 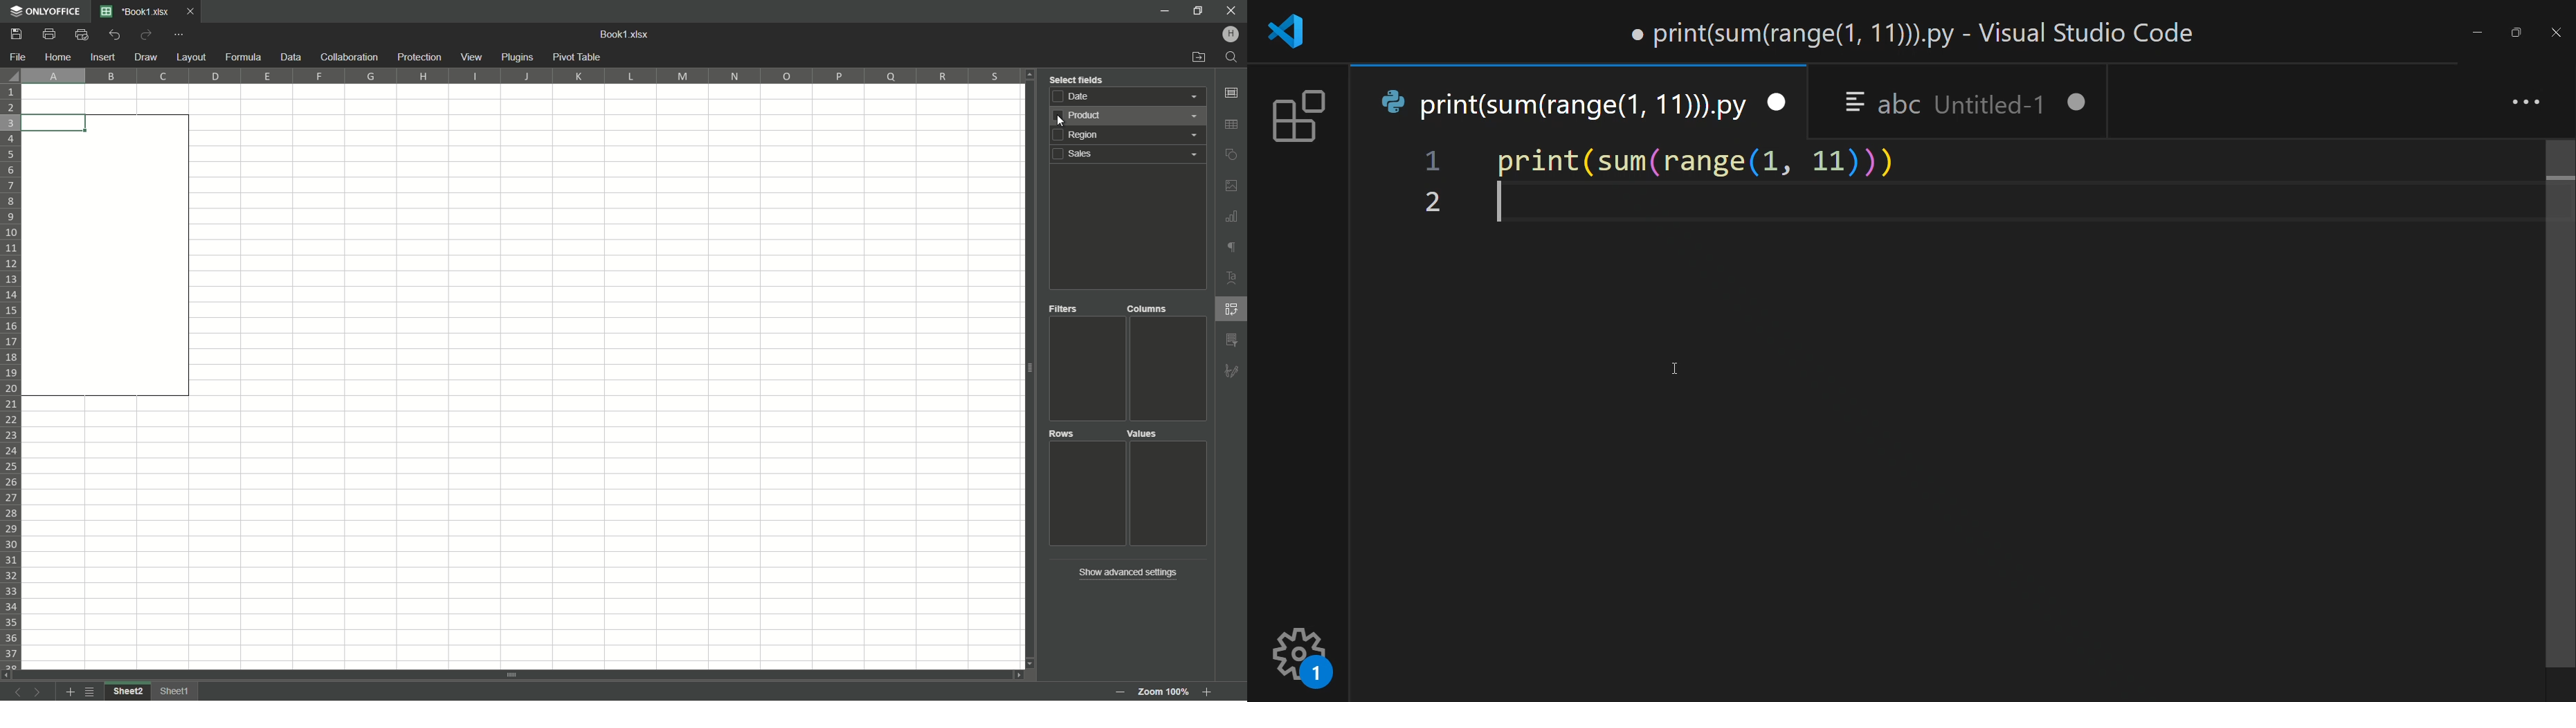 What do you see at coordinates (289, 57) in the screenshot?
I see `Data` at bounding box center [289, 57].